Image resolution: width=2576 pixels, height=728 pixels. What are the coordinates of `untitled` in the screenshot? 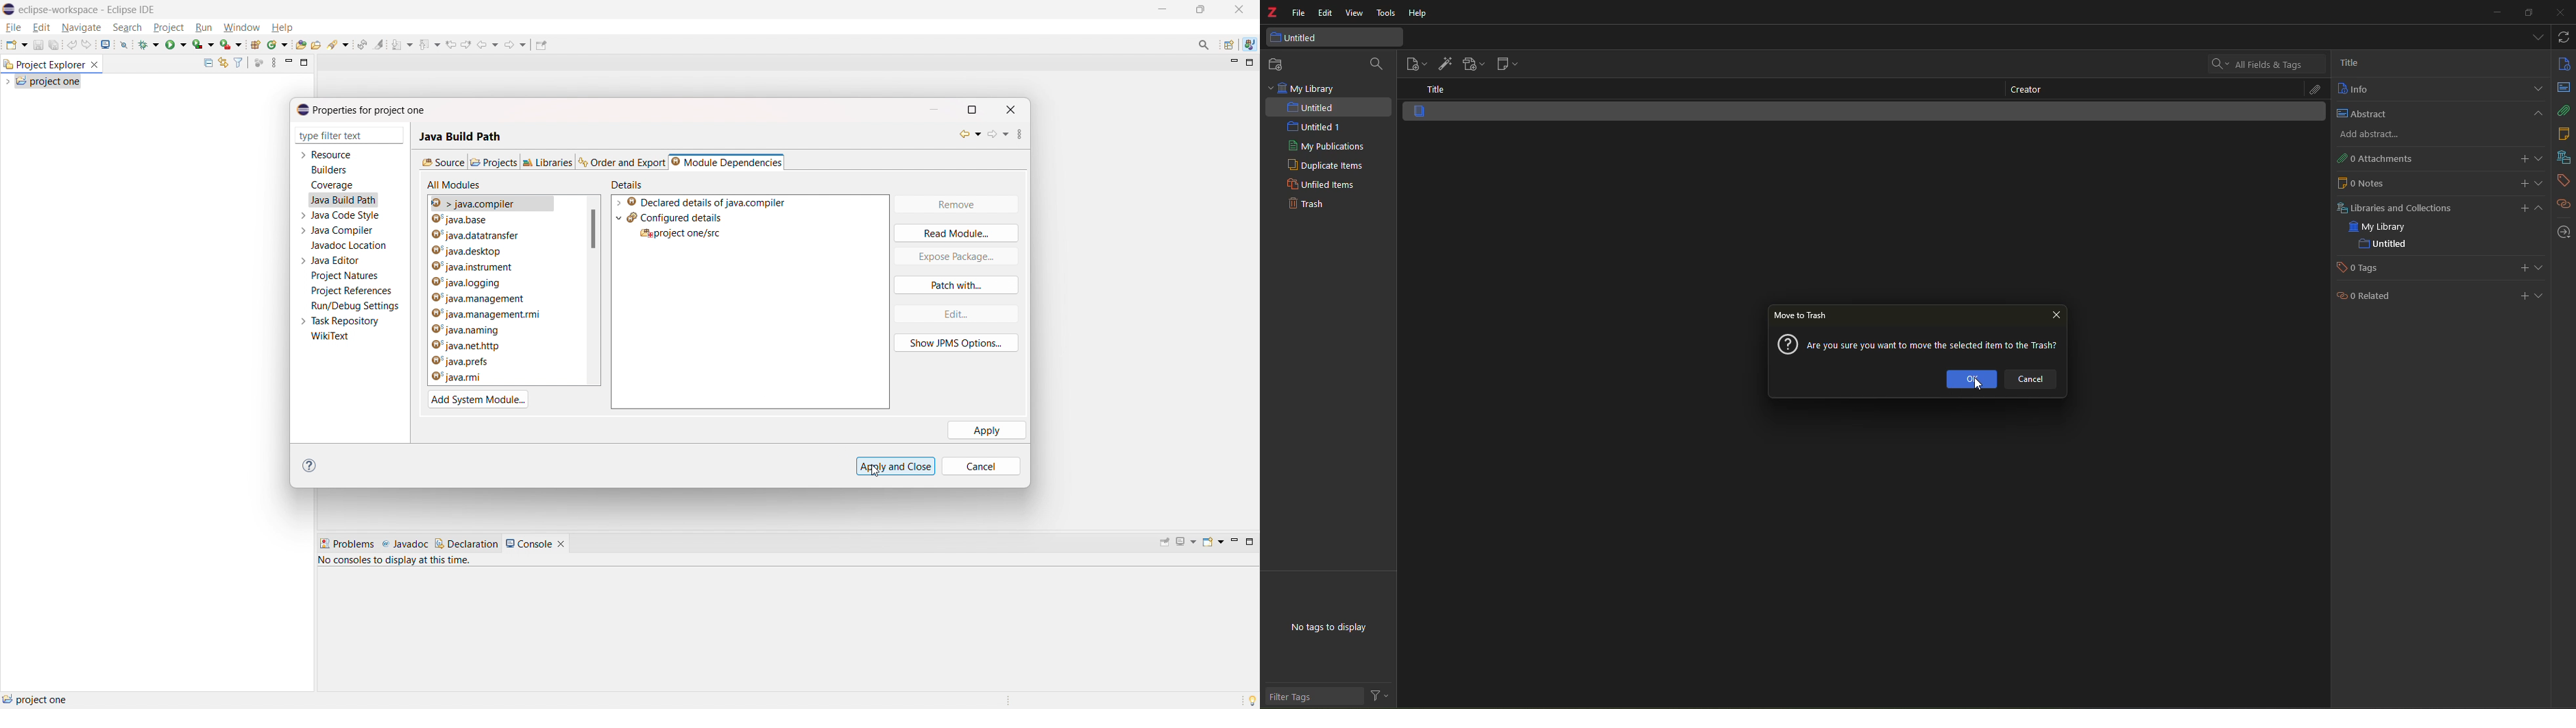 It's located at (1305, 38).